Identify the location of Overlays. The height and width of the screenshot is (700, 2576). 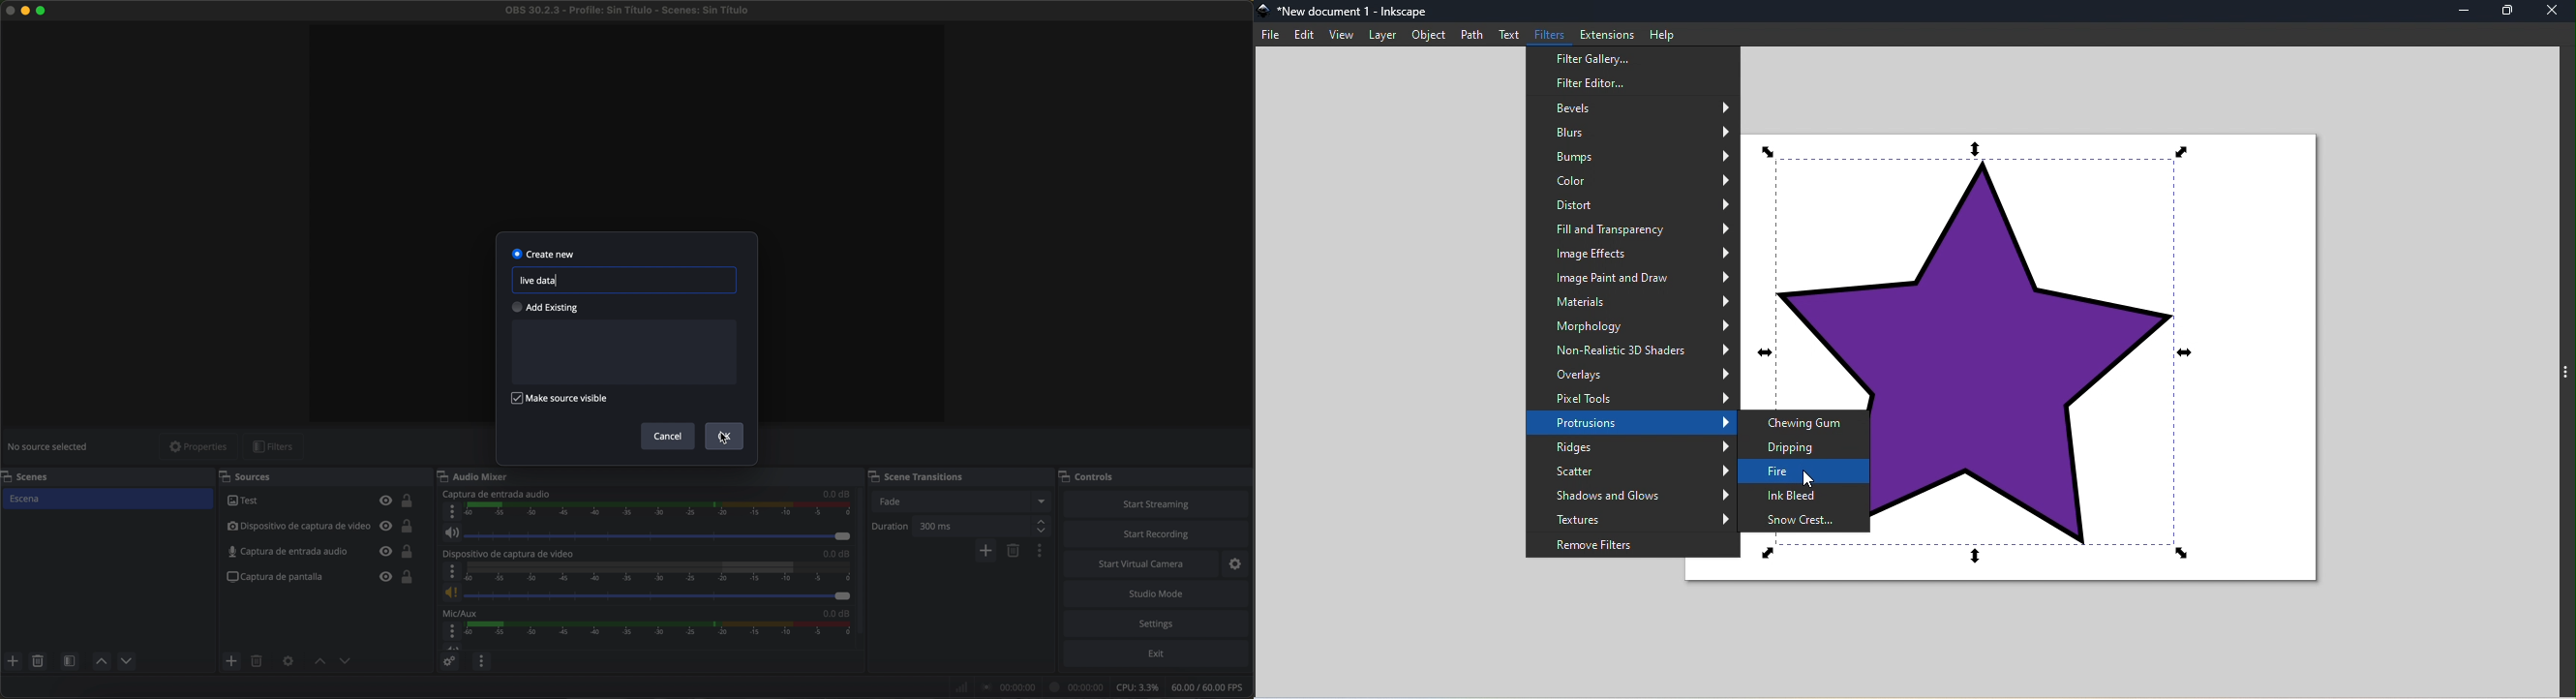
(1632, 376).